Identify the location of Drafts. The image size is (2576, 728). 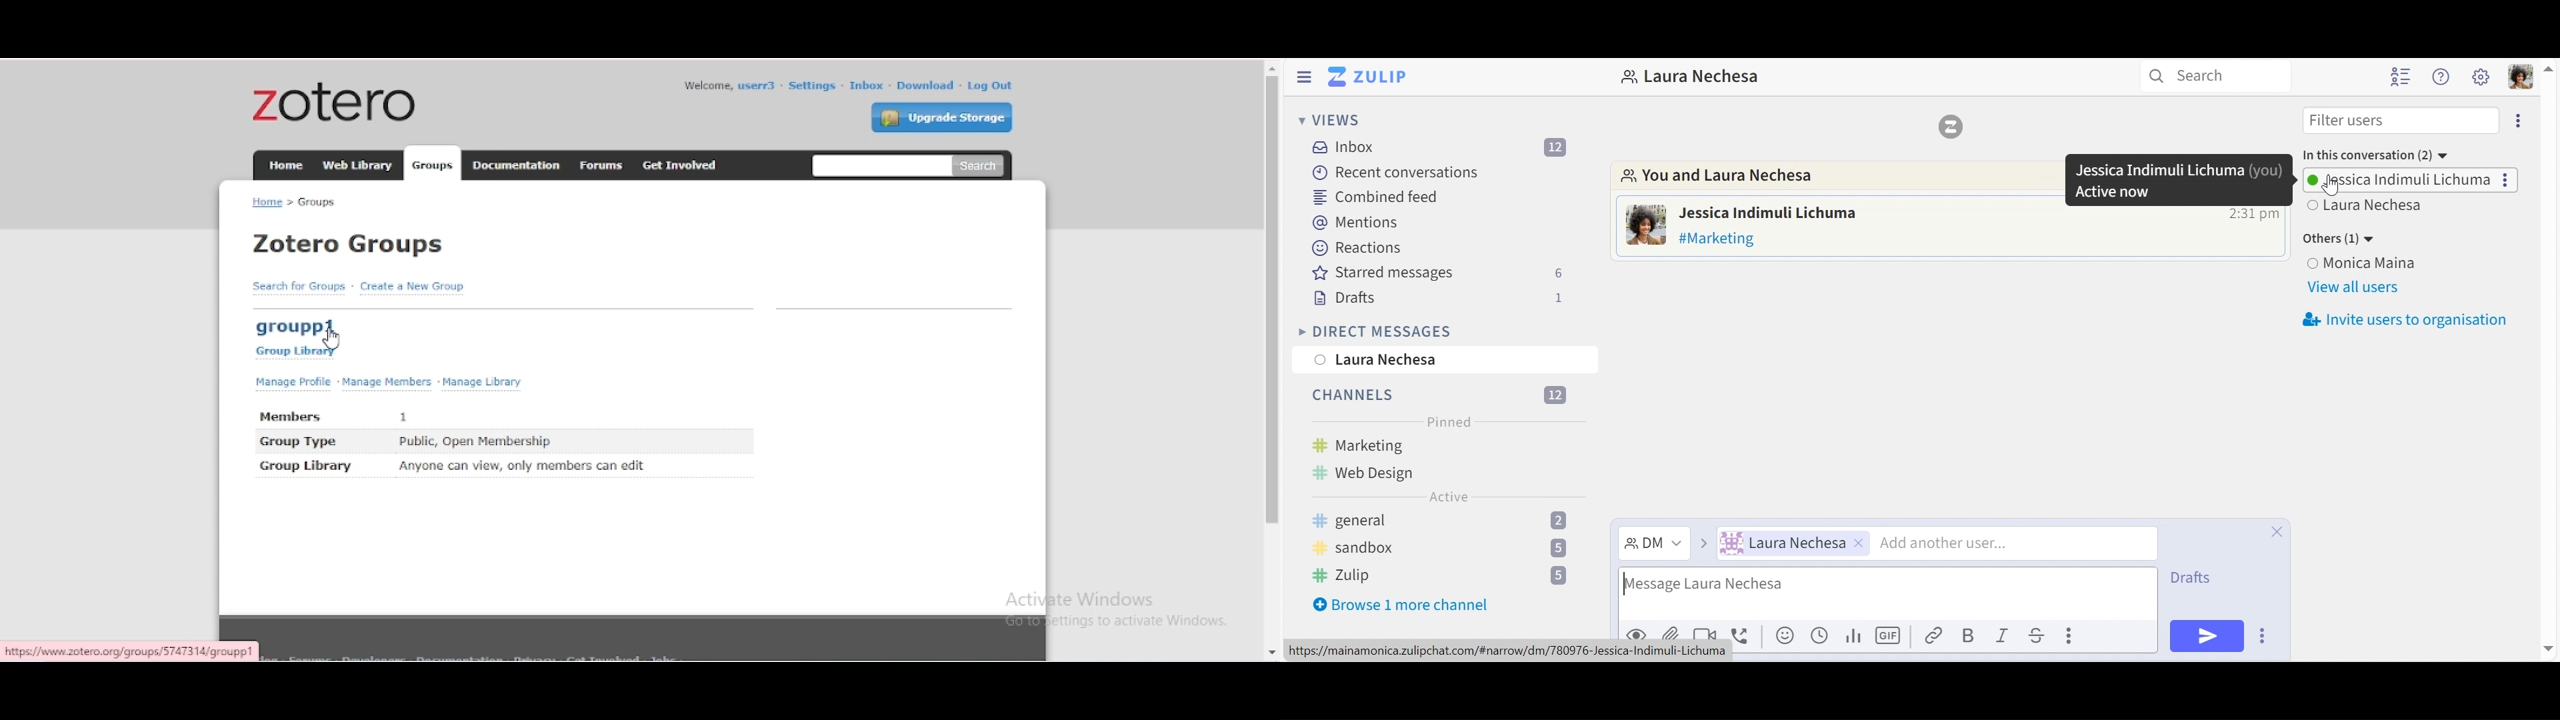
(1437, 298).